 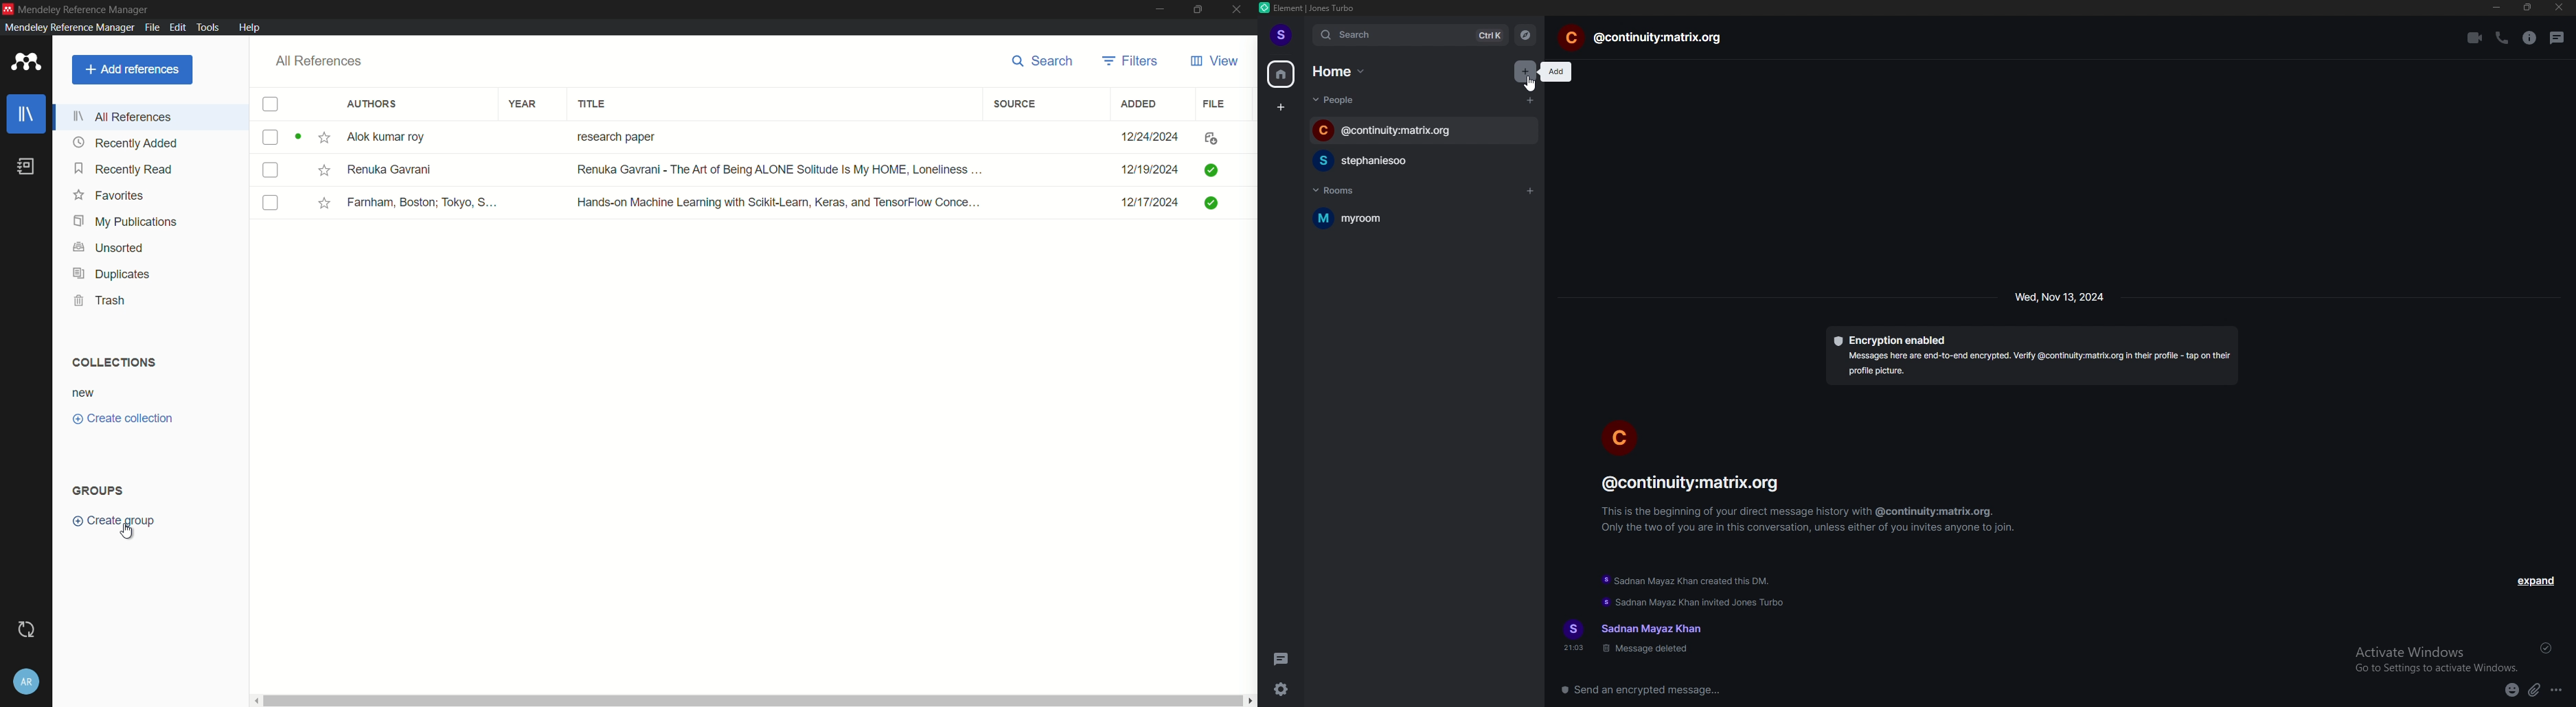 I want to click on Renuka Gavrani, so click(x=390, y=169).